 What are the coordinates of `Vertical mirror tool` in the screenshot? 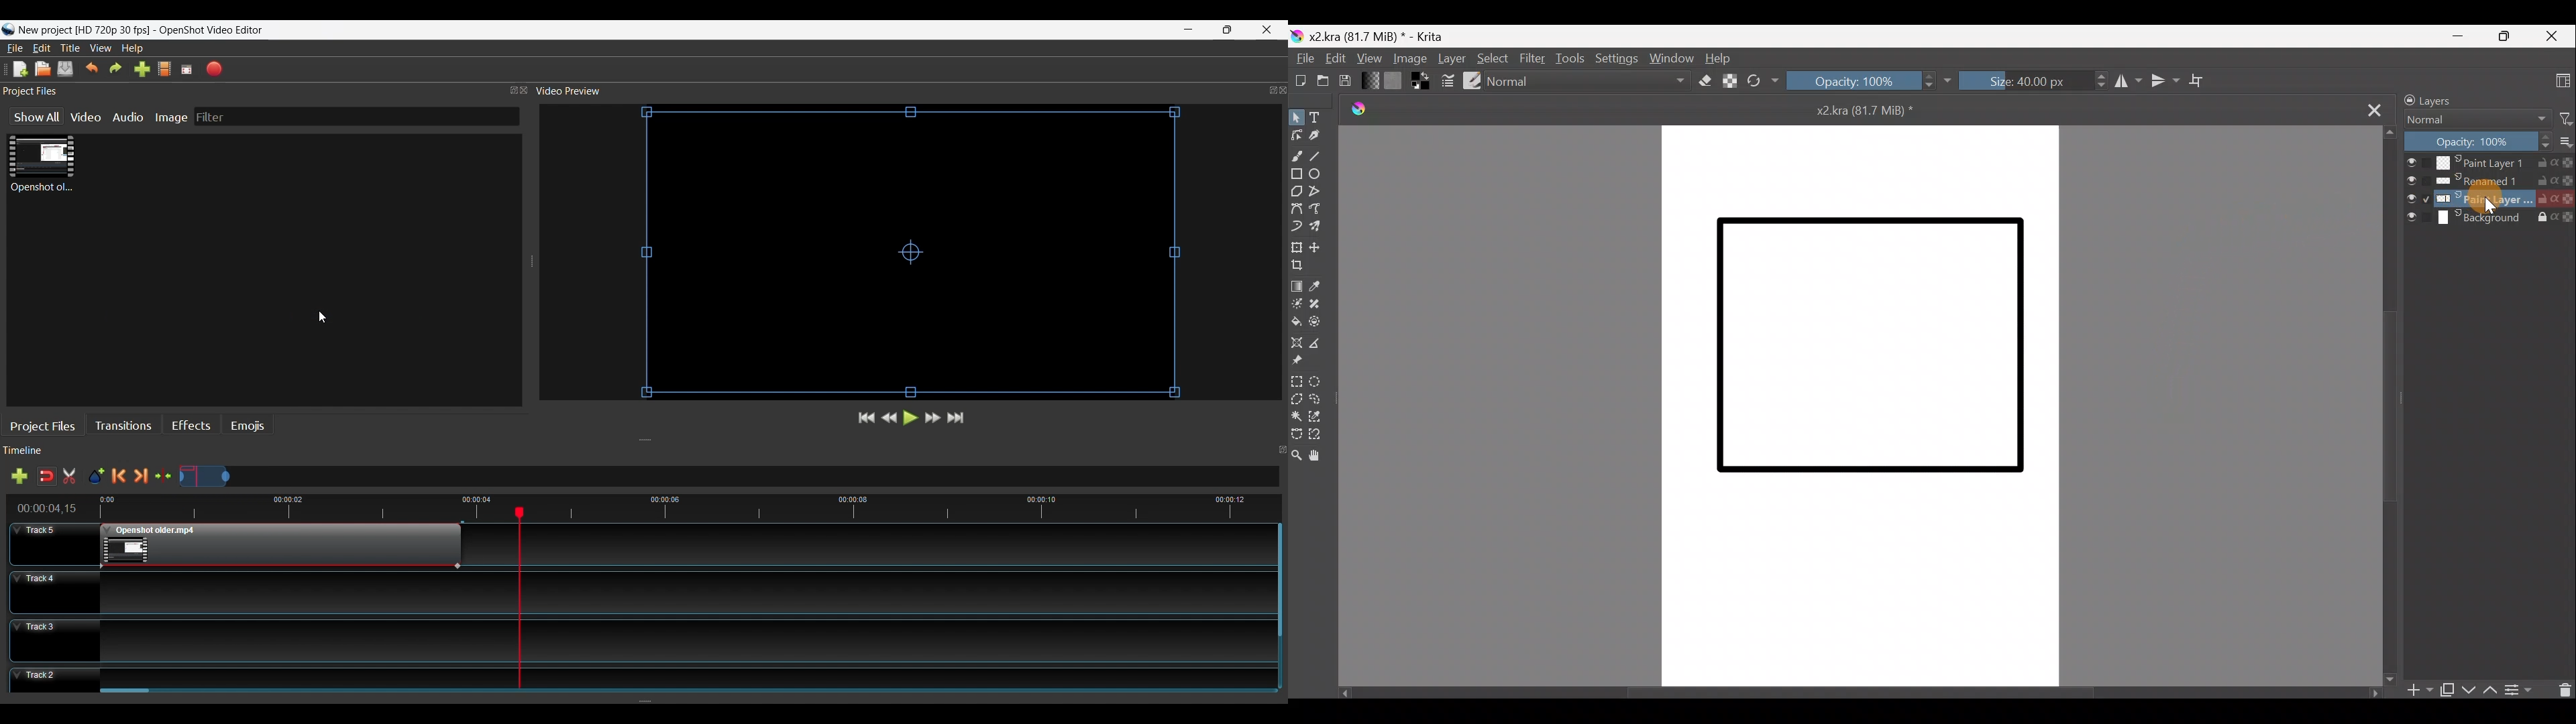 It's located at (2165, 76).